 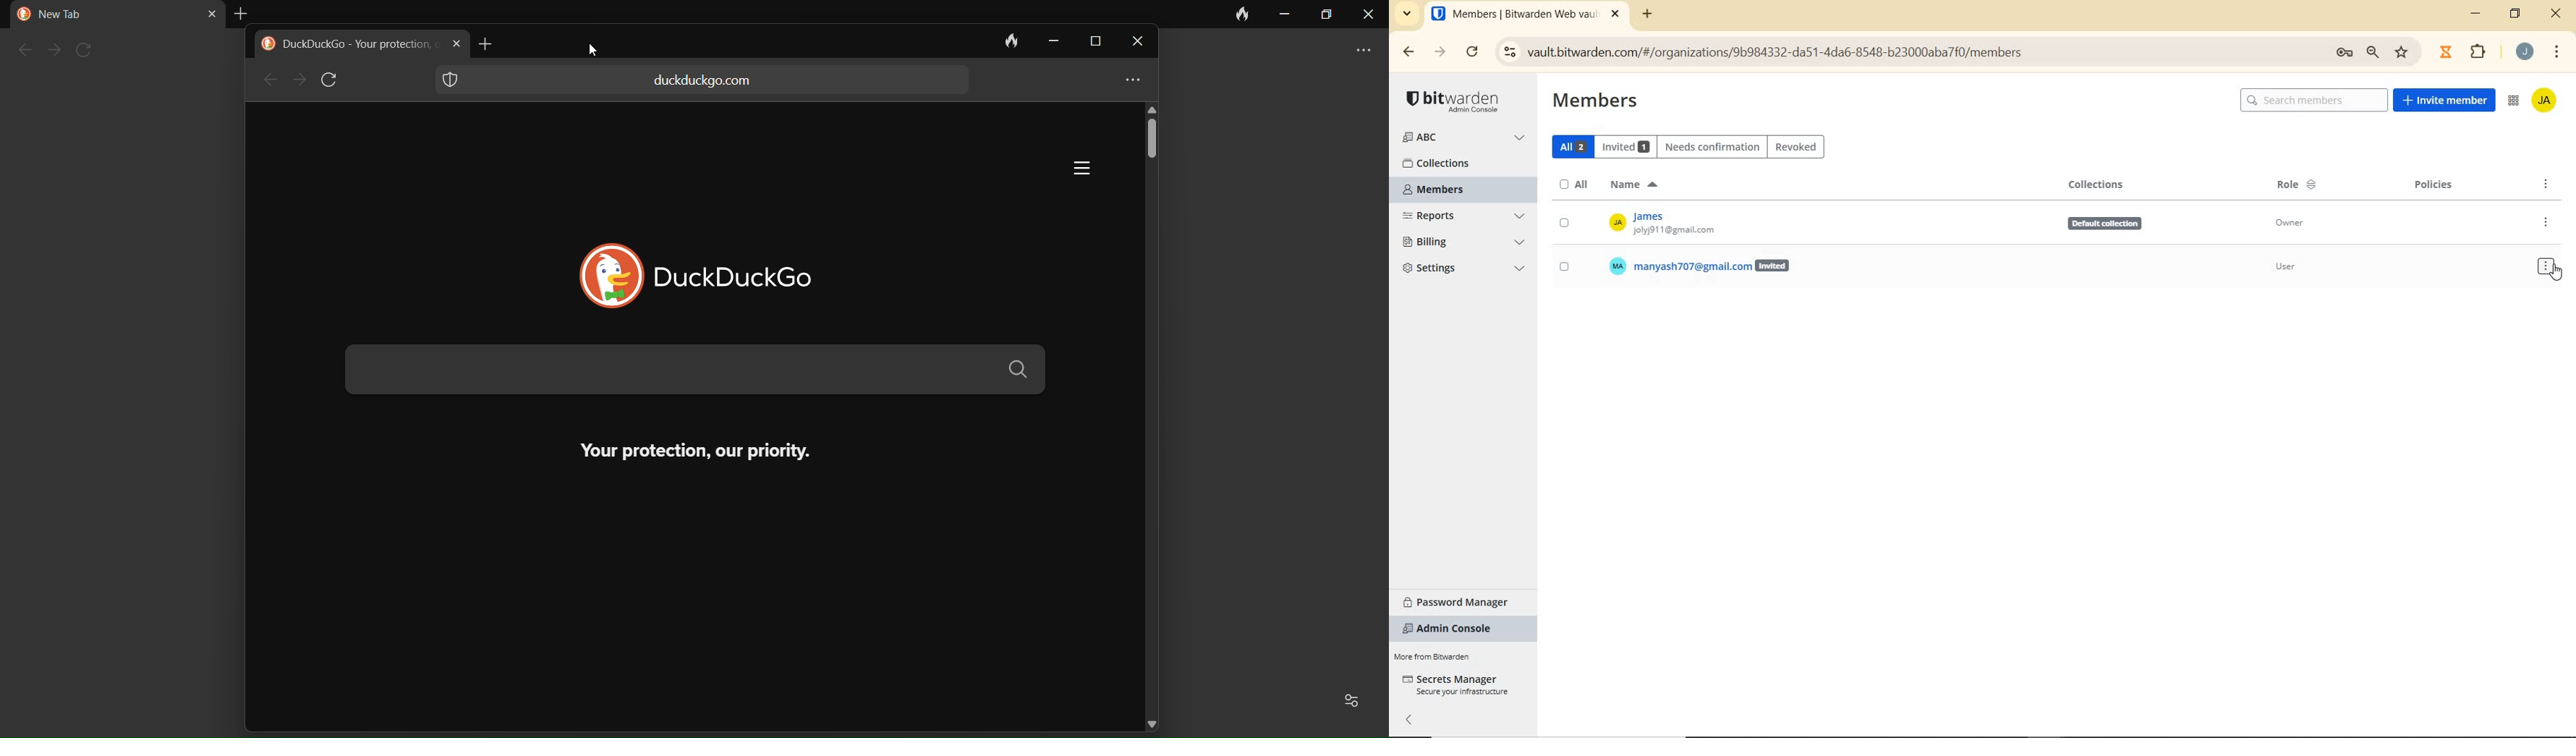 I want to click on SEARCH TABS, so click(x=1408, y=14).